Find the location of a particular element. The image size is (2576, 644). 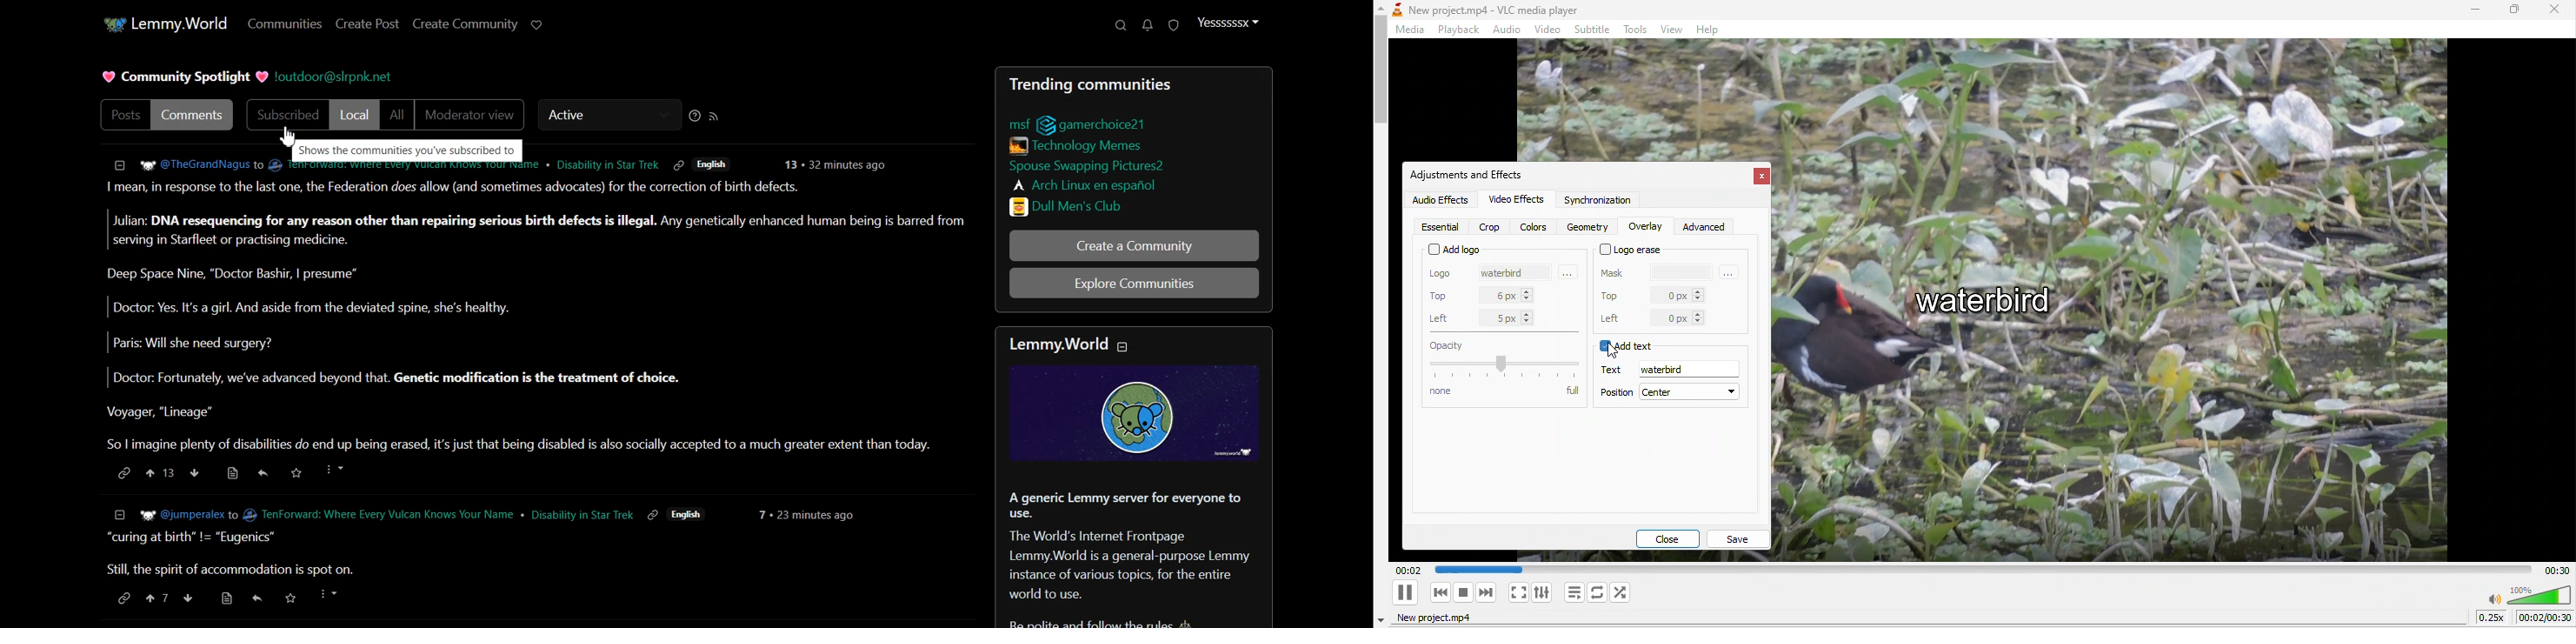

link is located at coordinates (1097, 122).